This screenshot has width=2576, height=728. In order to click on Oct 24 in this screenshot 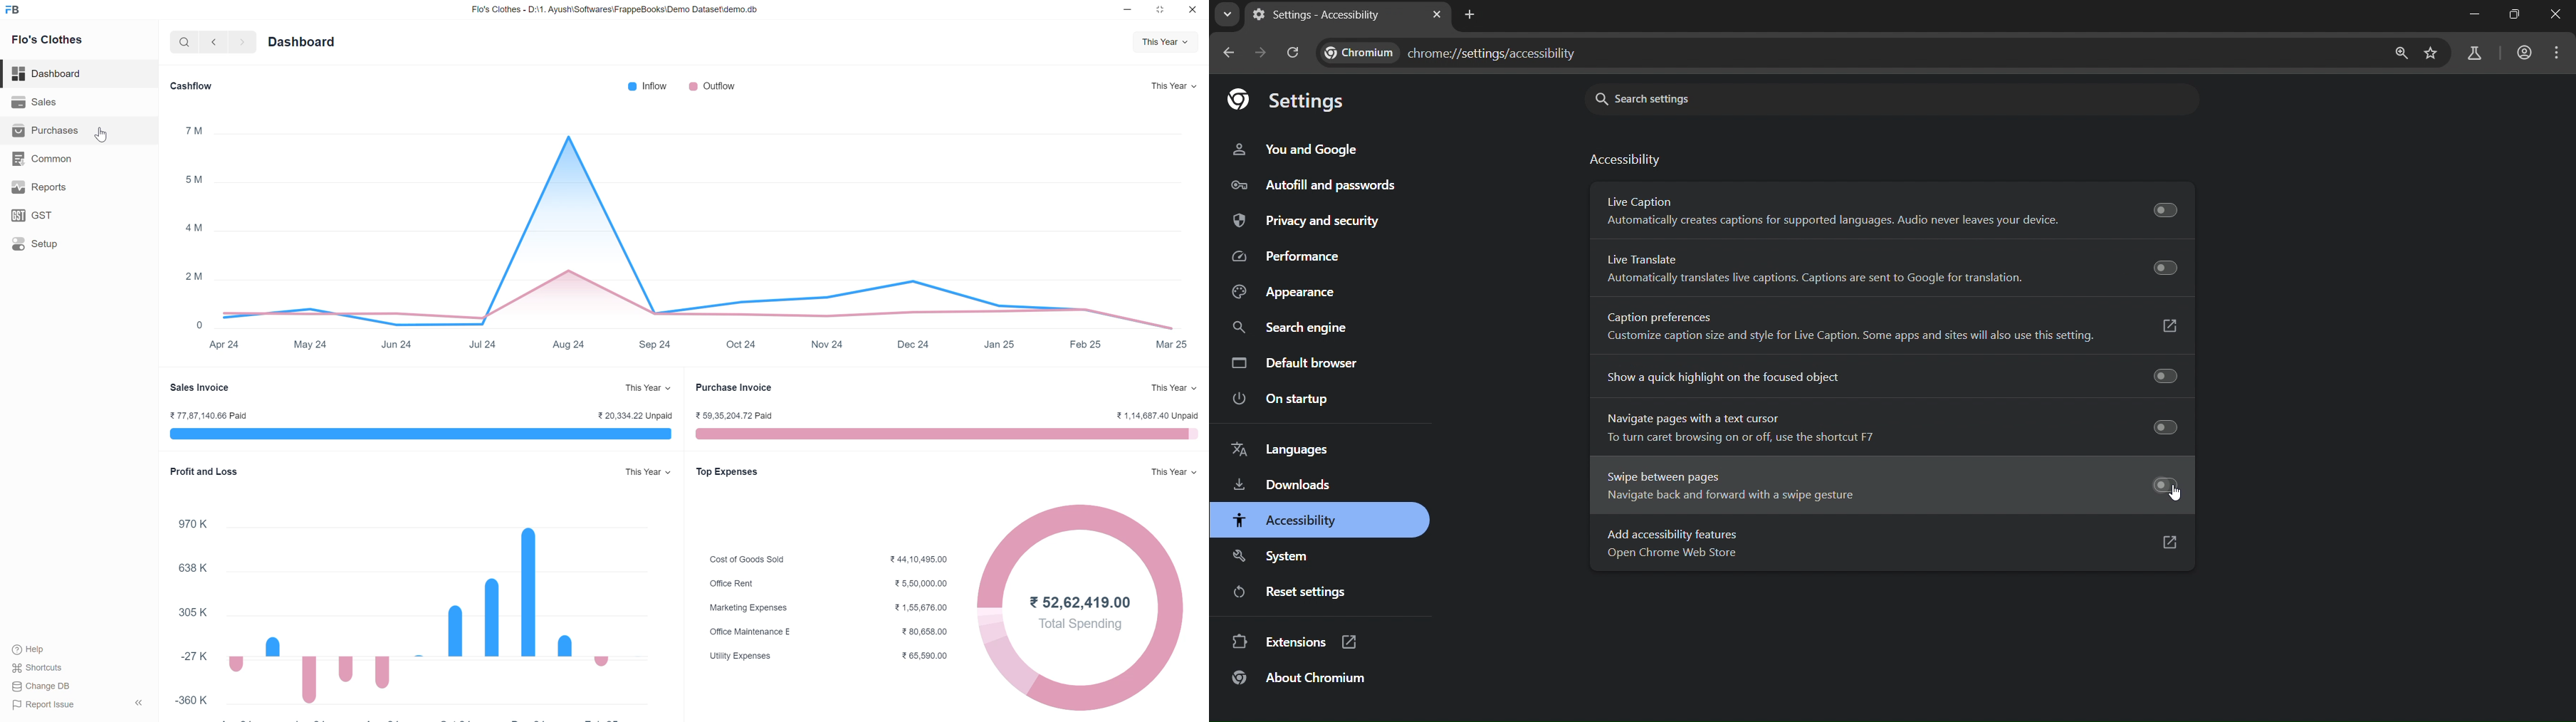, I will do `click(741, 344)`.